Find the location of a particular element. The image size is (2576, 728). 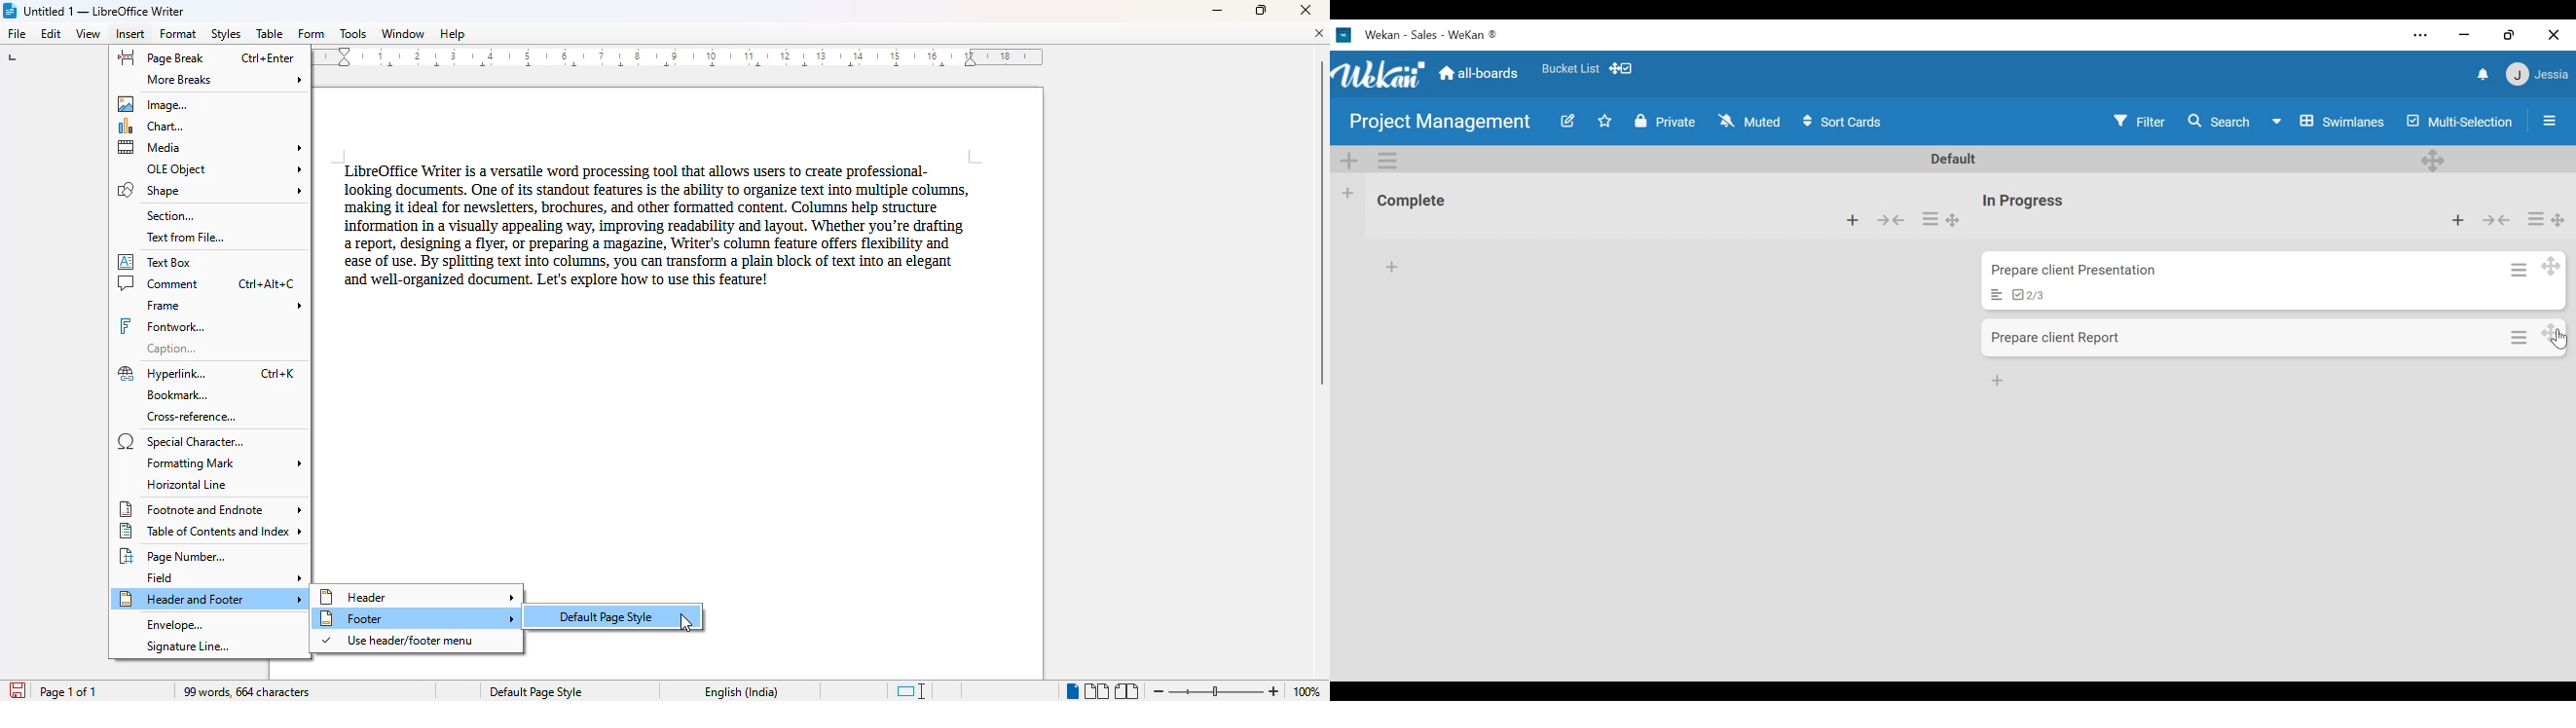

page number is located at coordinates (177, 556).